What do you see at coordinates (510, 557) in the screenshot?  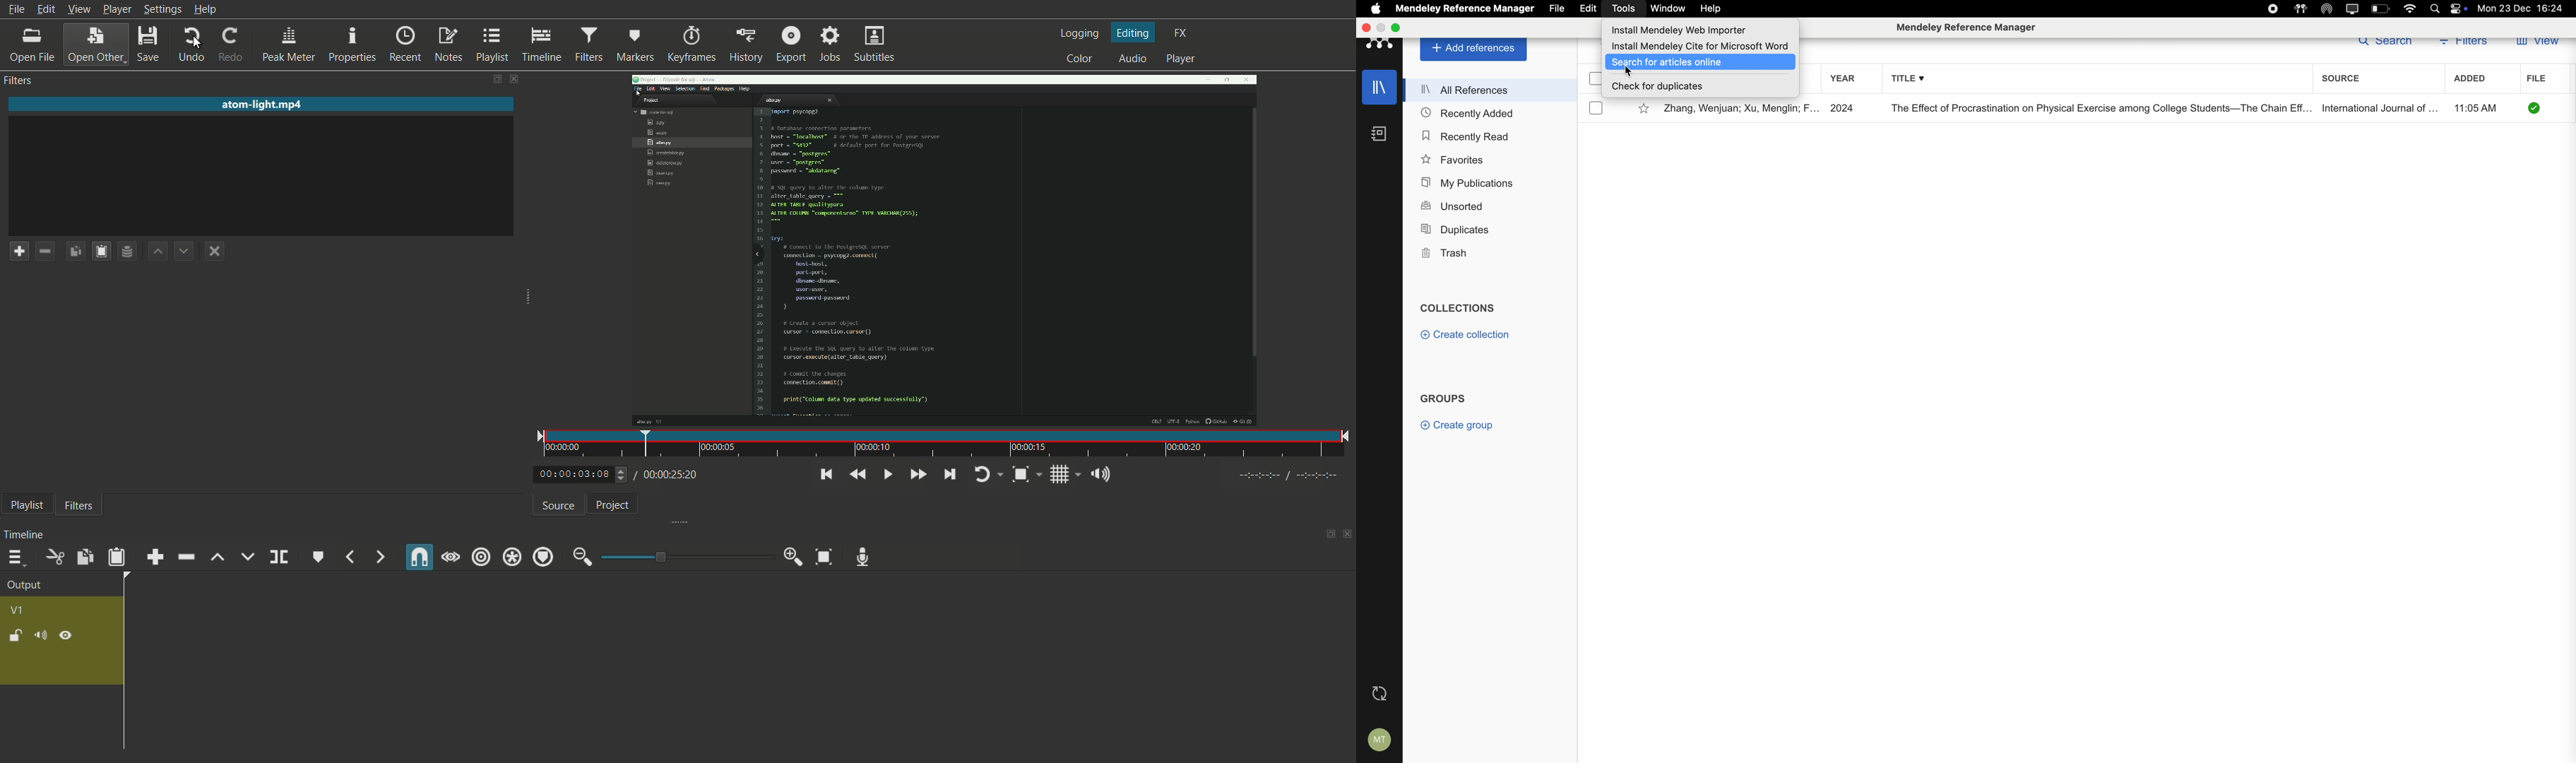 I see `ripple all track` at bounding box center [510, 557].